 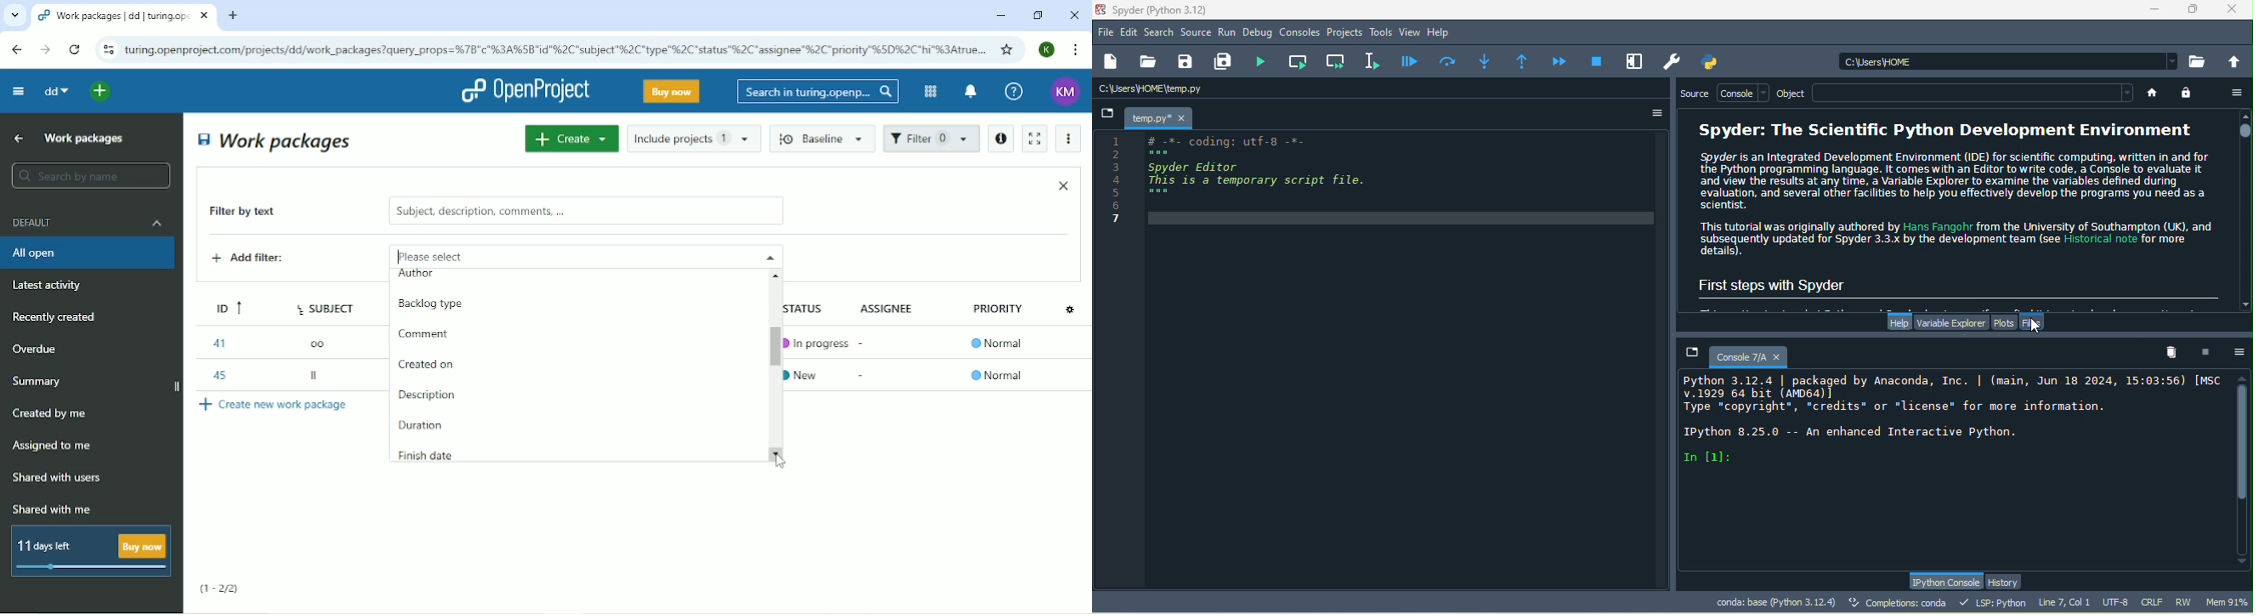 I want to click on preferences, so click(x=1674, y=62).